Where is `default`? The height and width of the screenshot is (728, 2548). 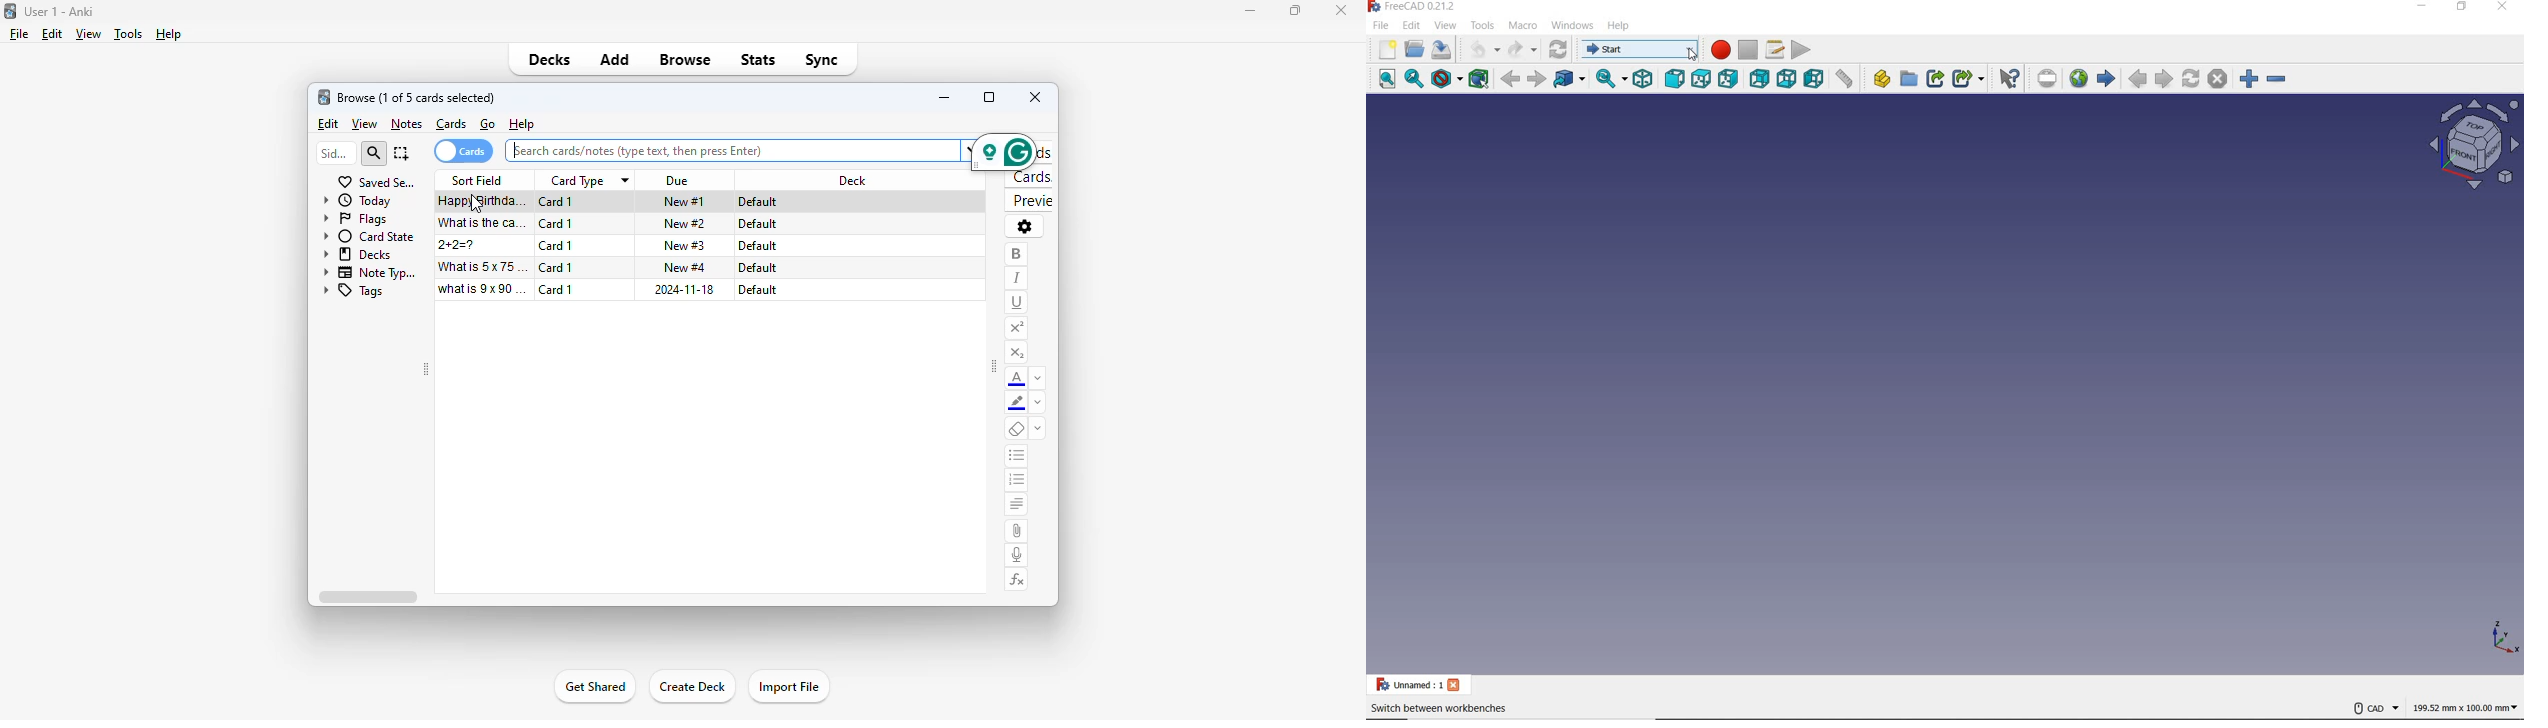
default is located at coordinates (757, 224).